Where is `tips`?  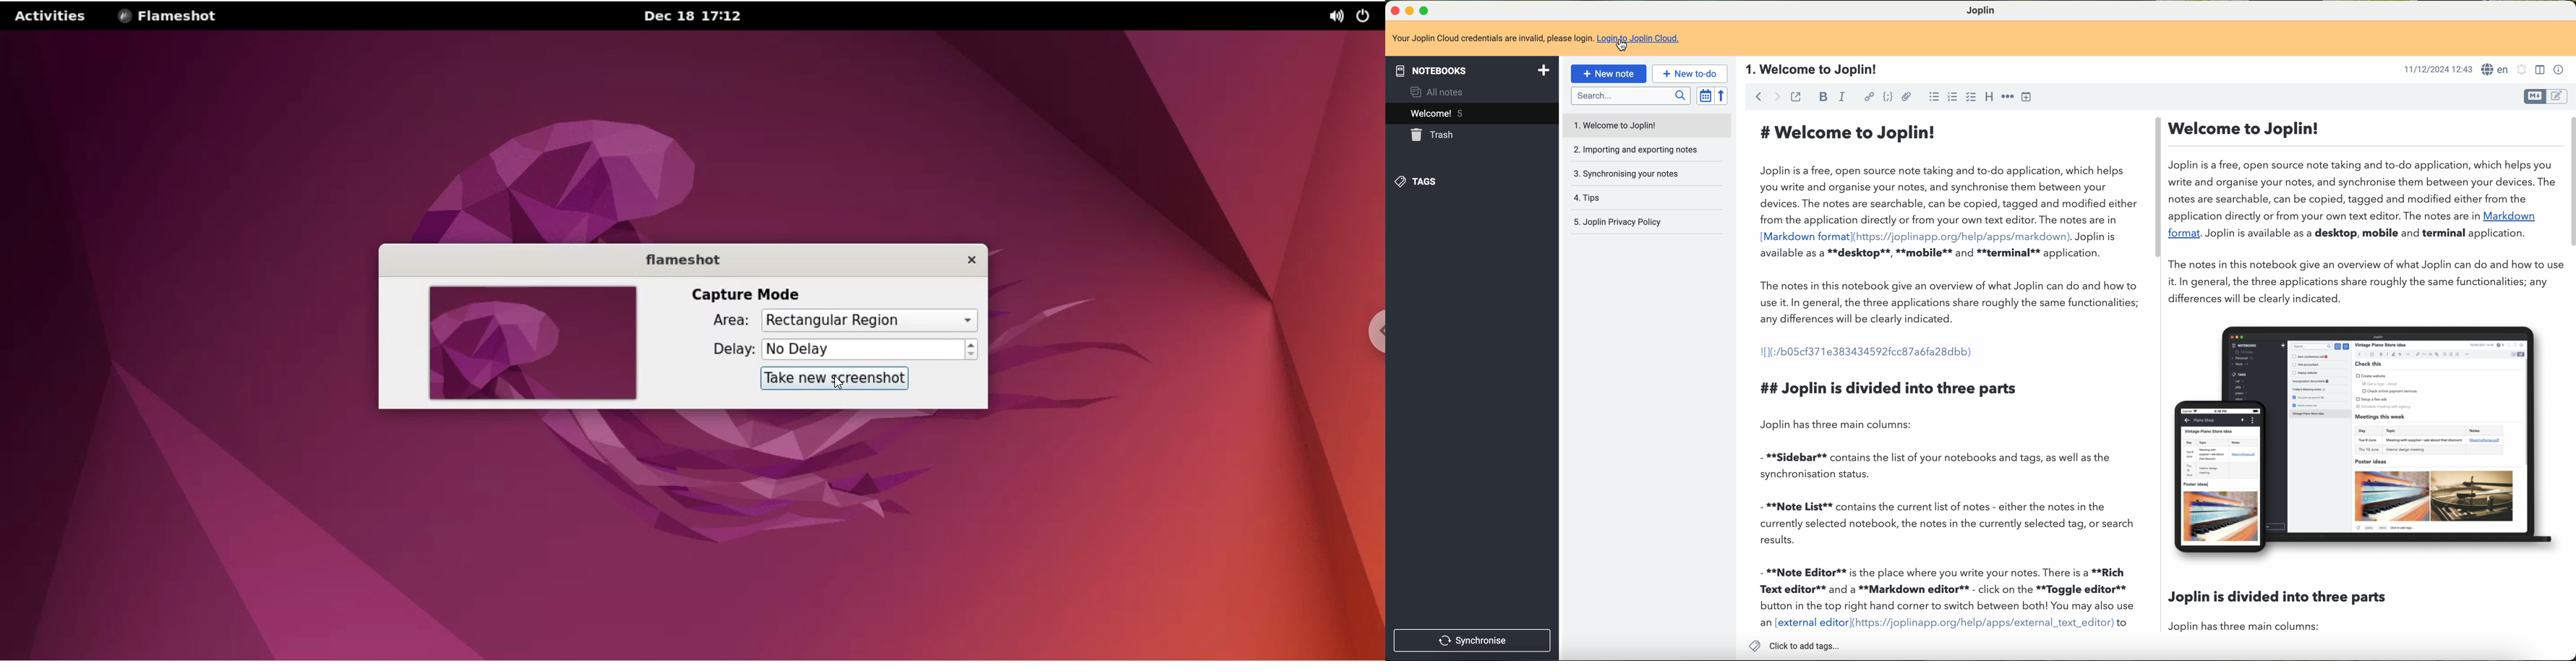
tips is located at coordinates (1649, 198).